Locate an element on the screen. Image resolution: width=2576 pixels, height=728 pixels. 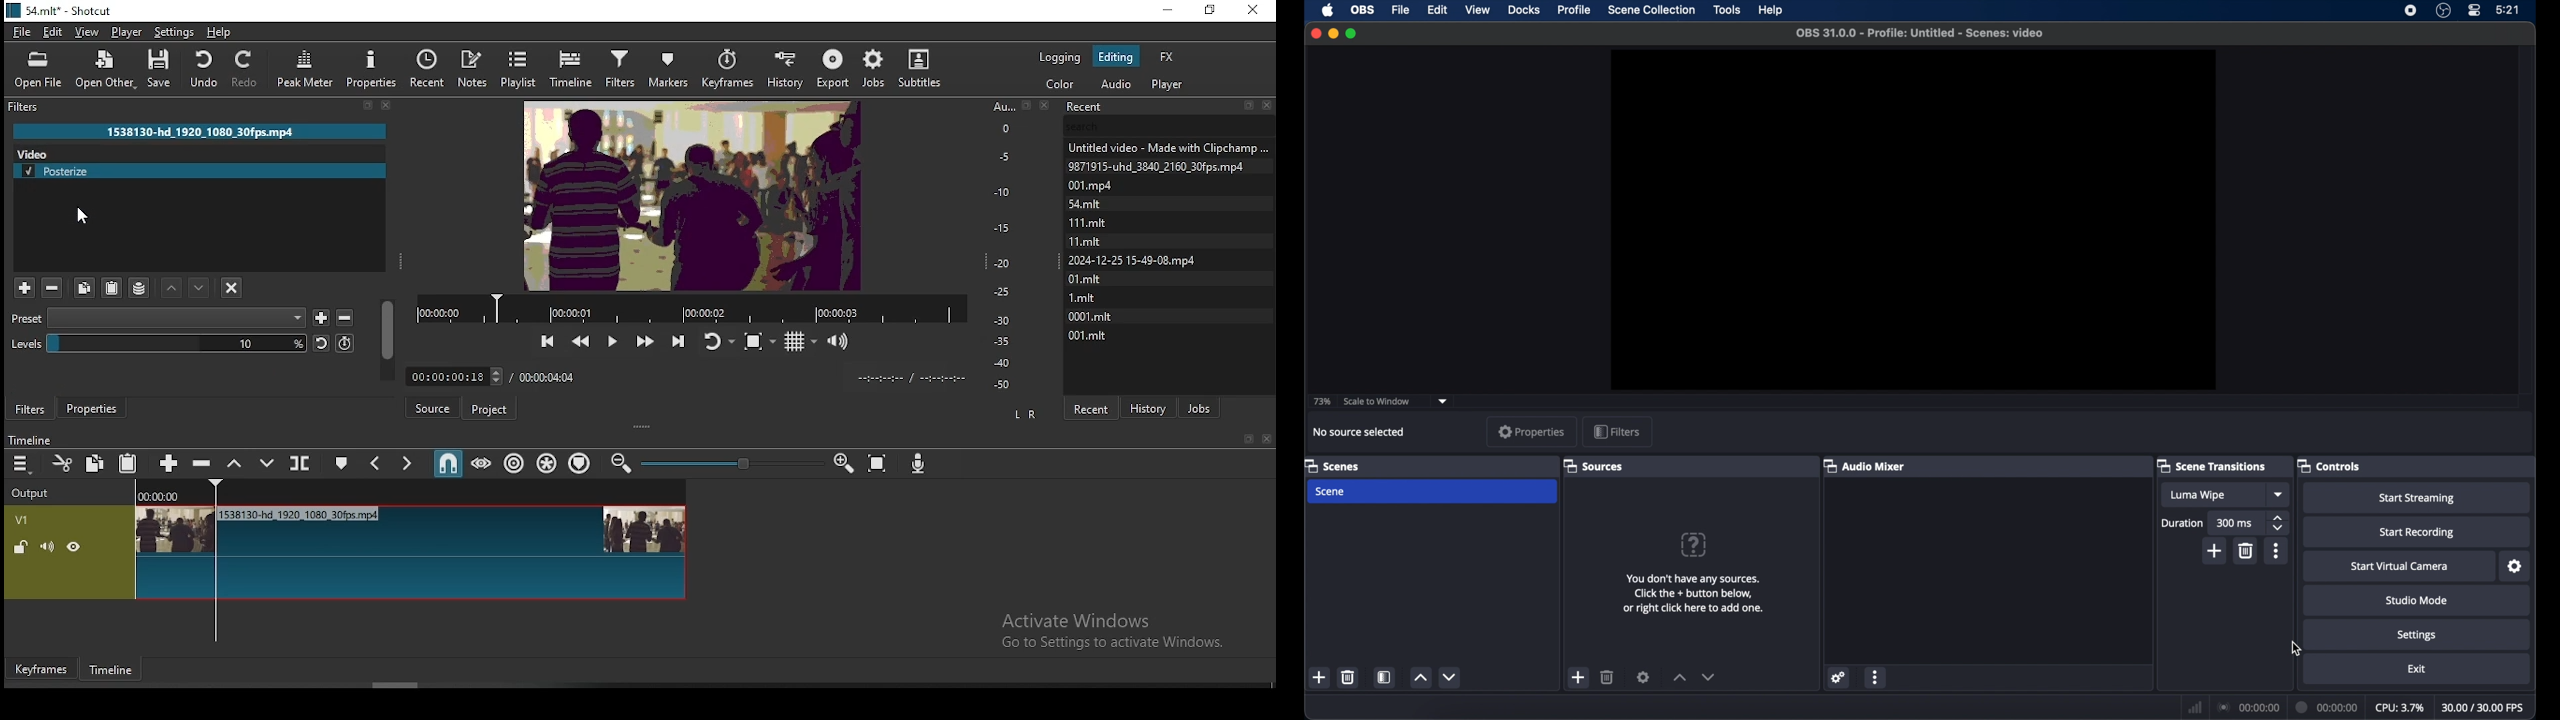
ob is located at coordinates (1363, 10).